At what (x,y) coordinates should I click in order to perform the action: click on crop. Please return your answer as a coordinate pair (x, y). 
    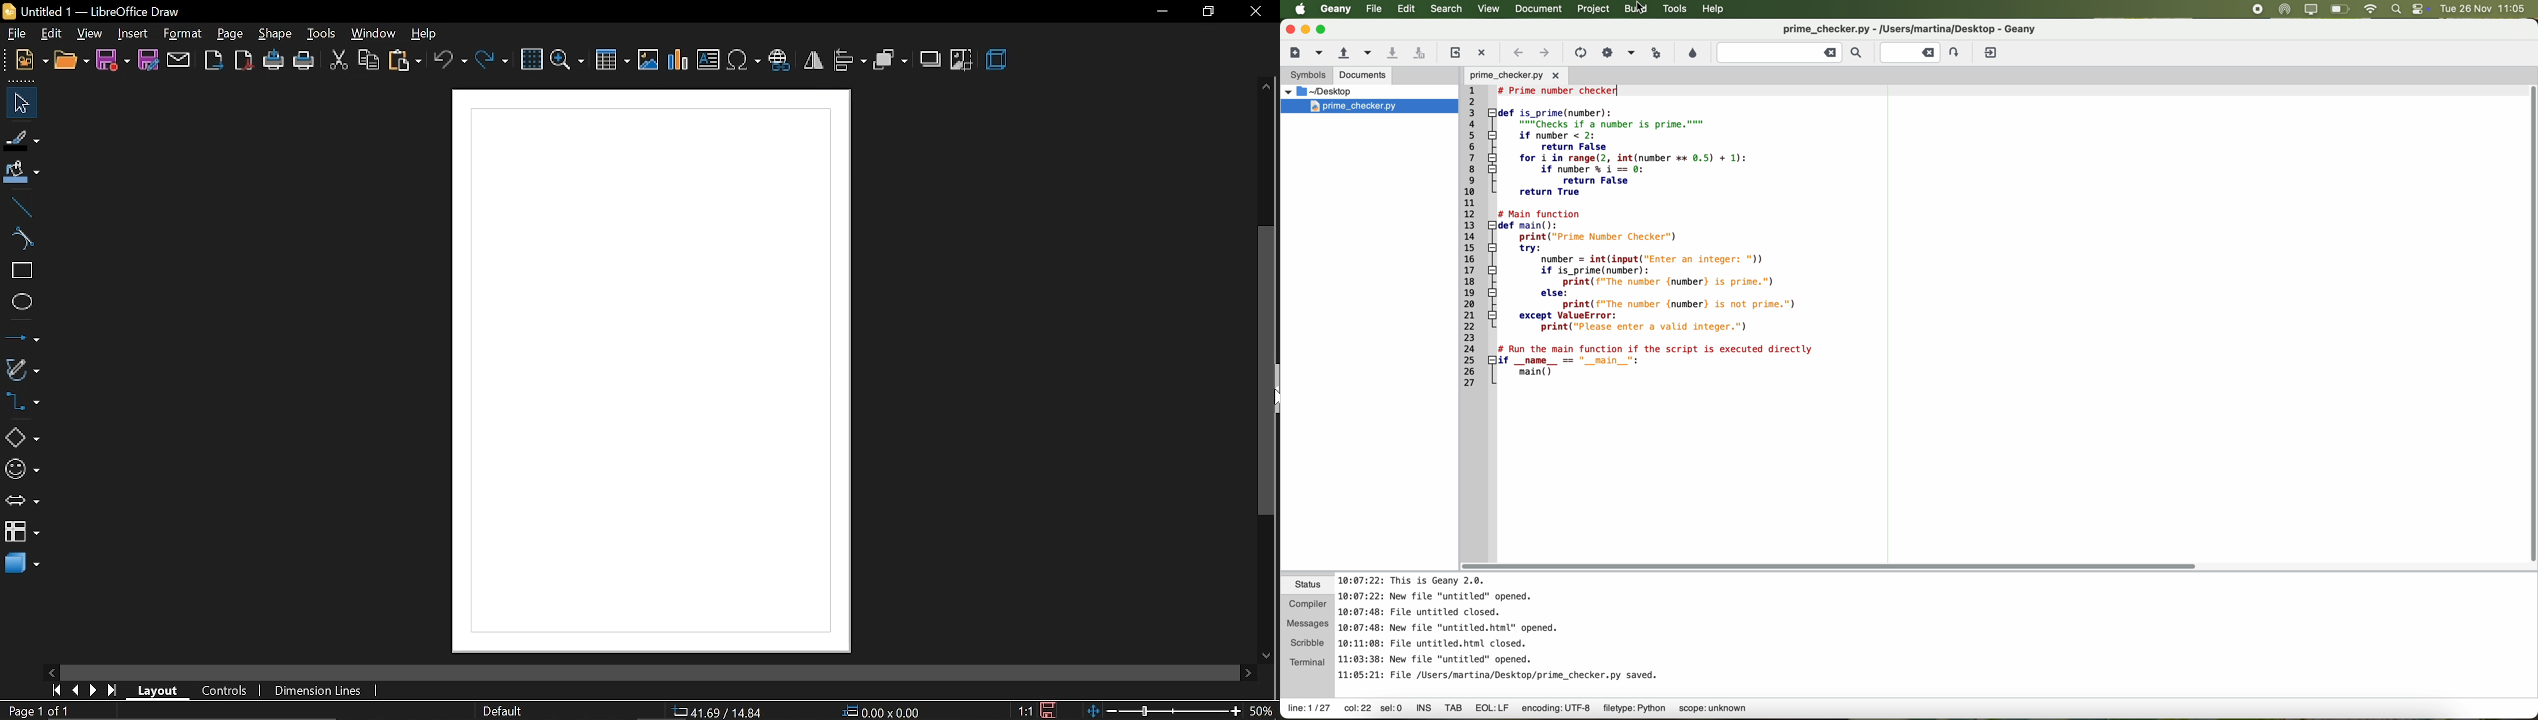
    Looking at the image, I should click on (960, 60).